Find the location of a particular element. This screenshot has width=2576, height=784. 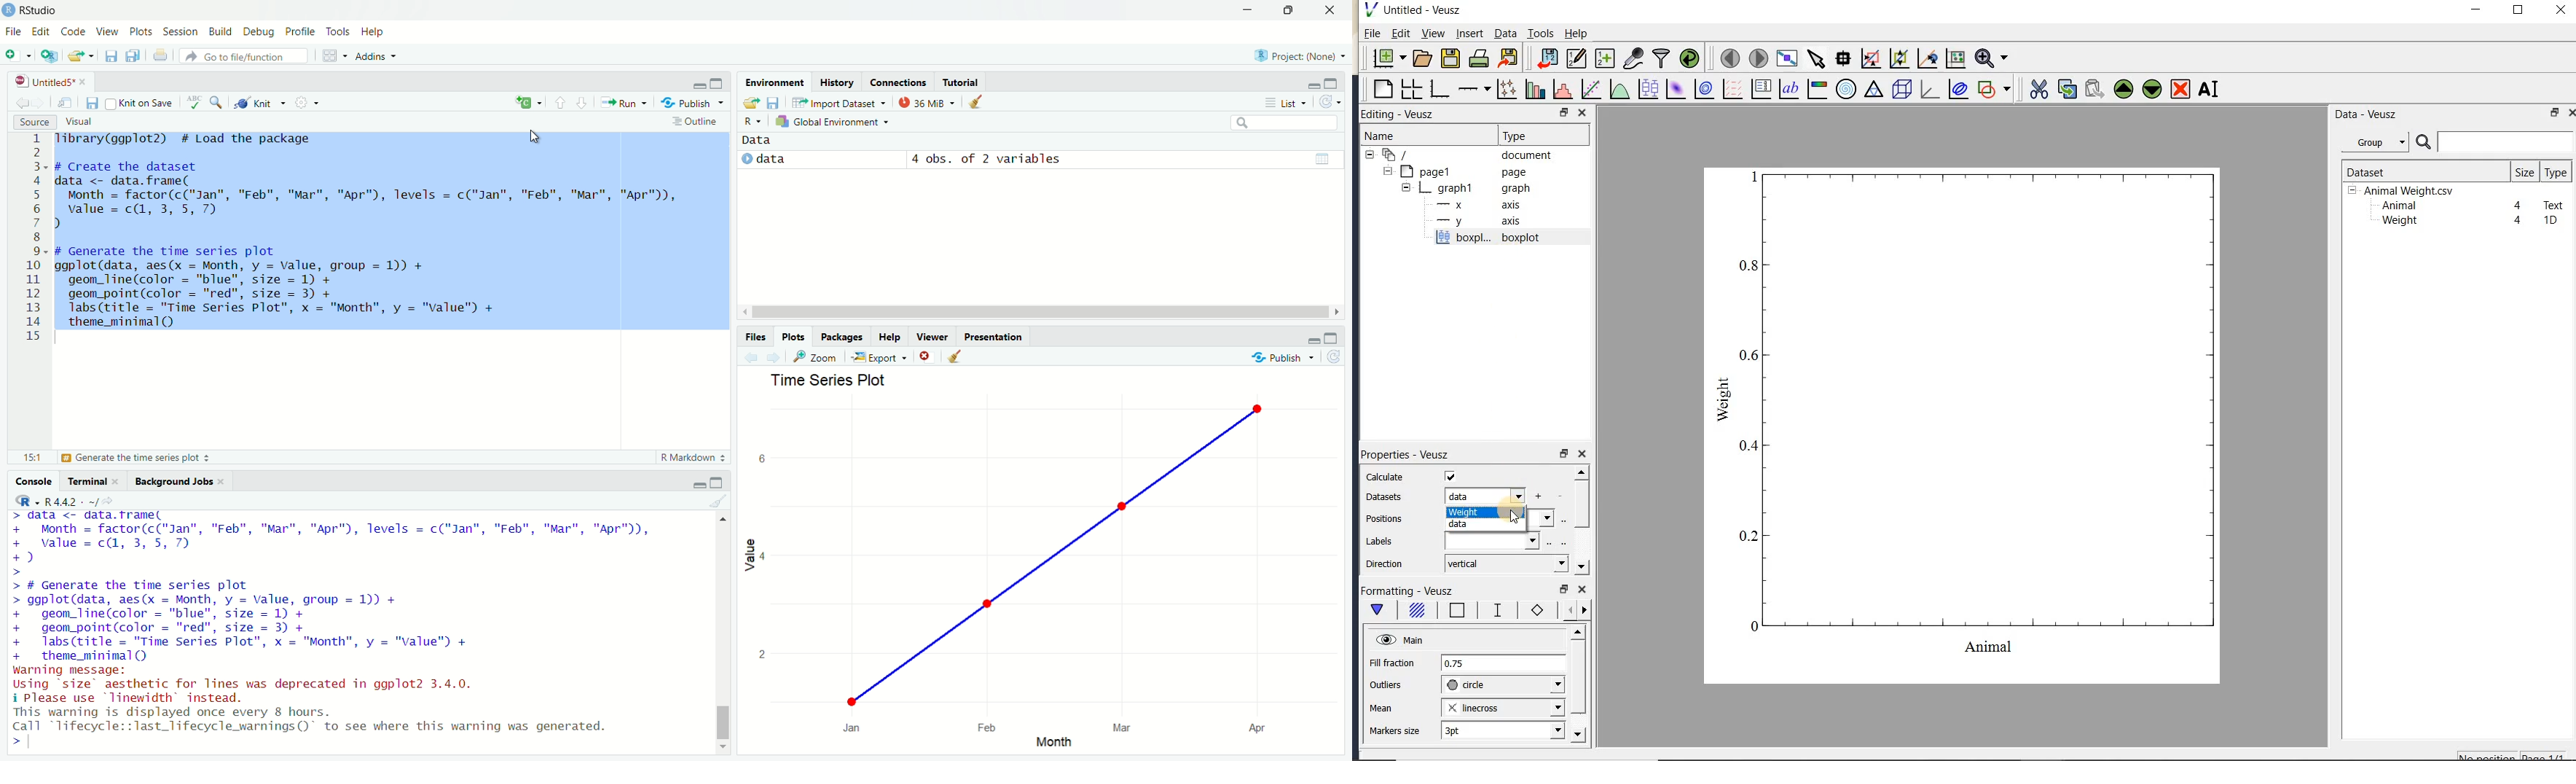

maximize is located at coordinates (720, 80).